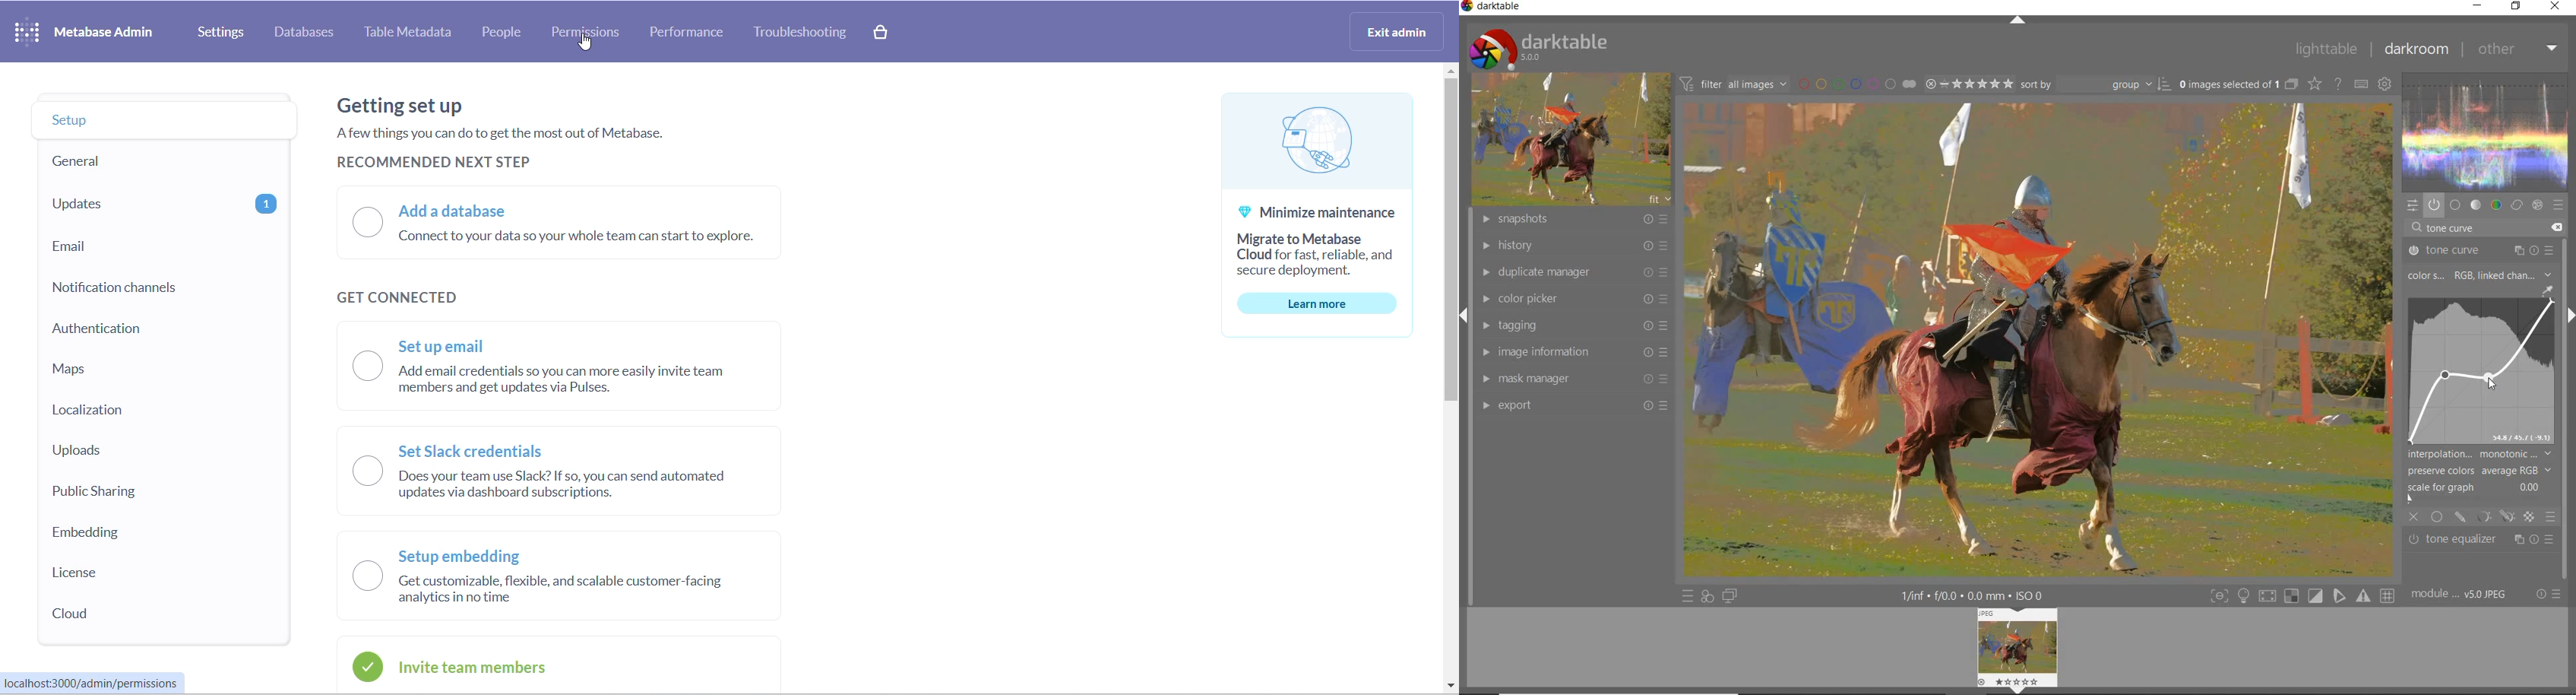 This screenshot has width=2576, height=700. What do you see at coordinates (136, 574) in the screenshot?
I see `license` at bounding box center [136, 574].